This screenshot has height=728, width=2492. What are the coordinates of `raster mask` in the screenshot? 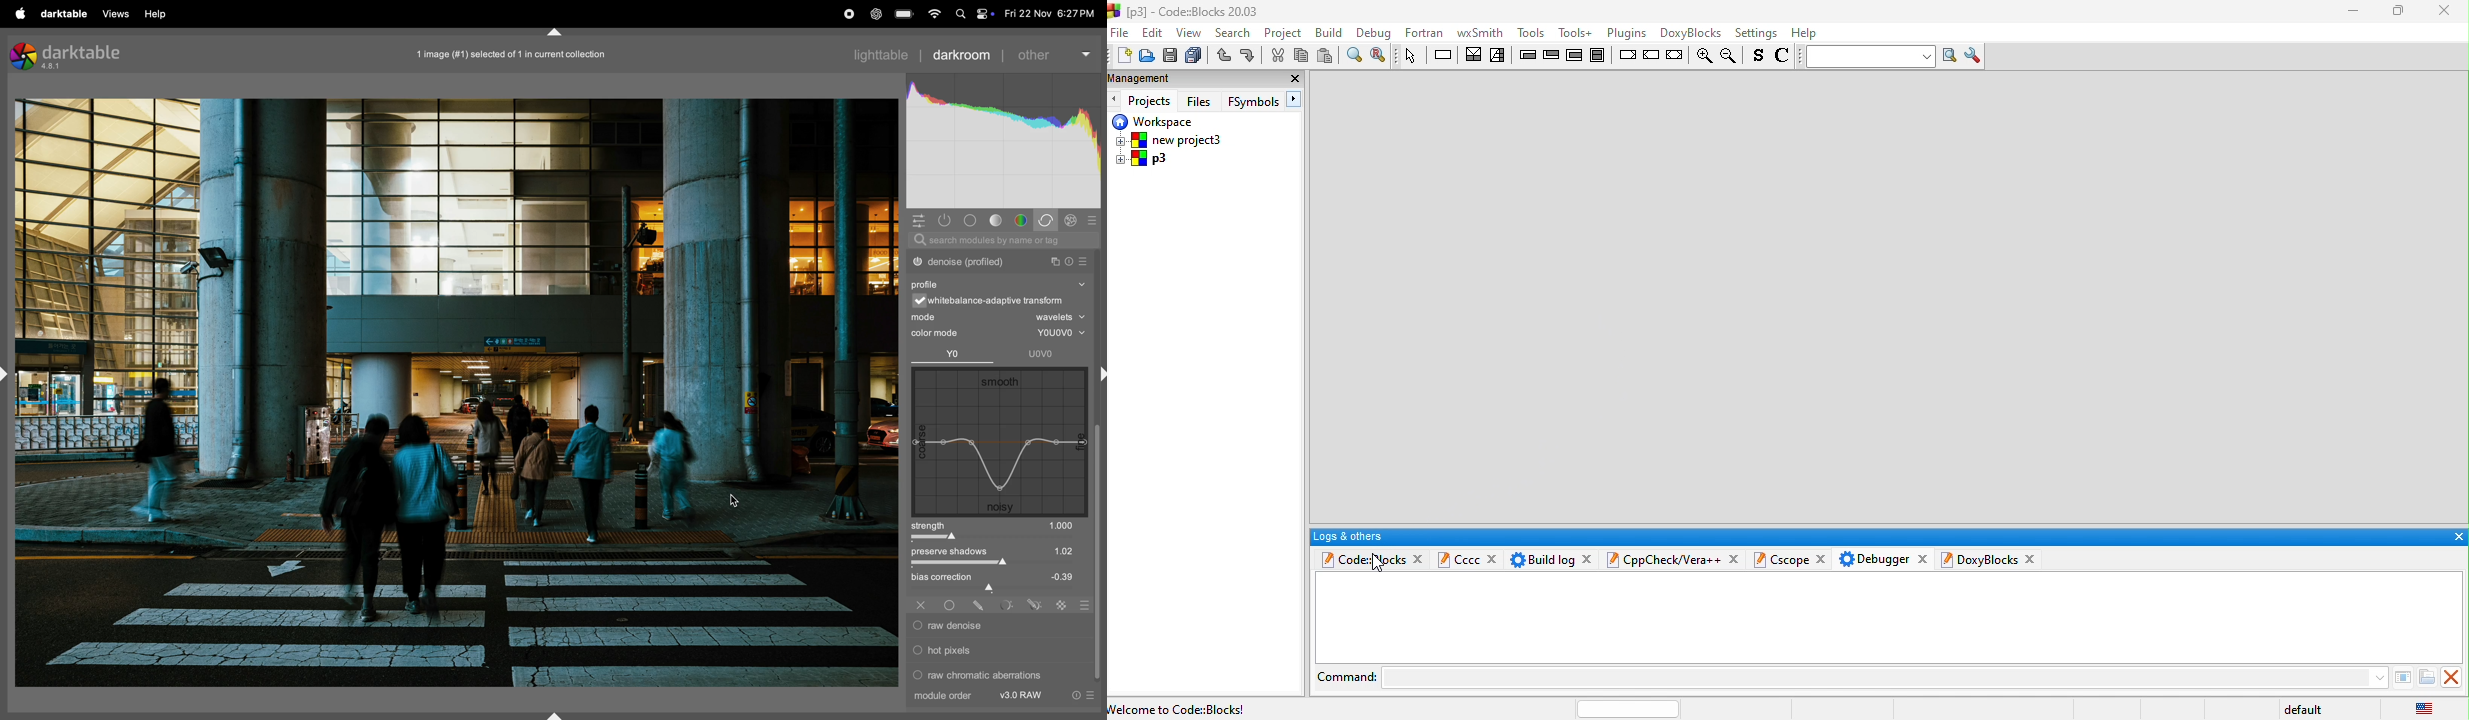 It's located at (1063, 605).